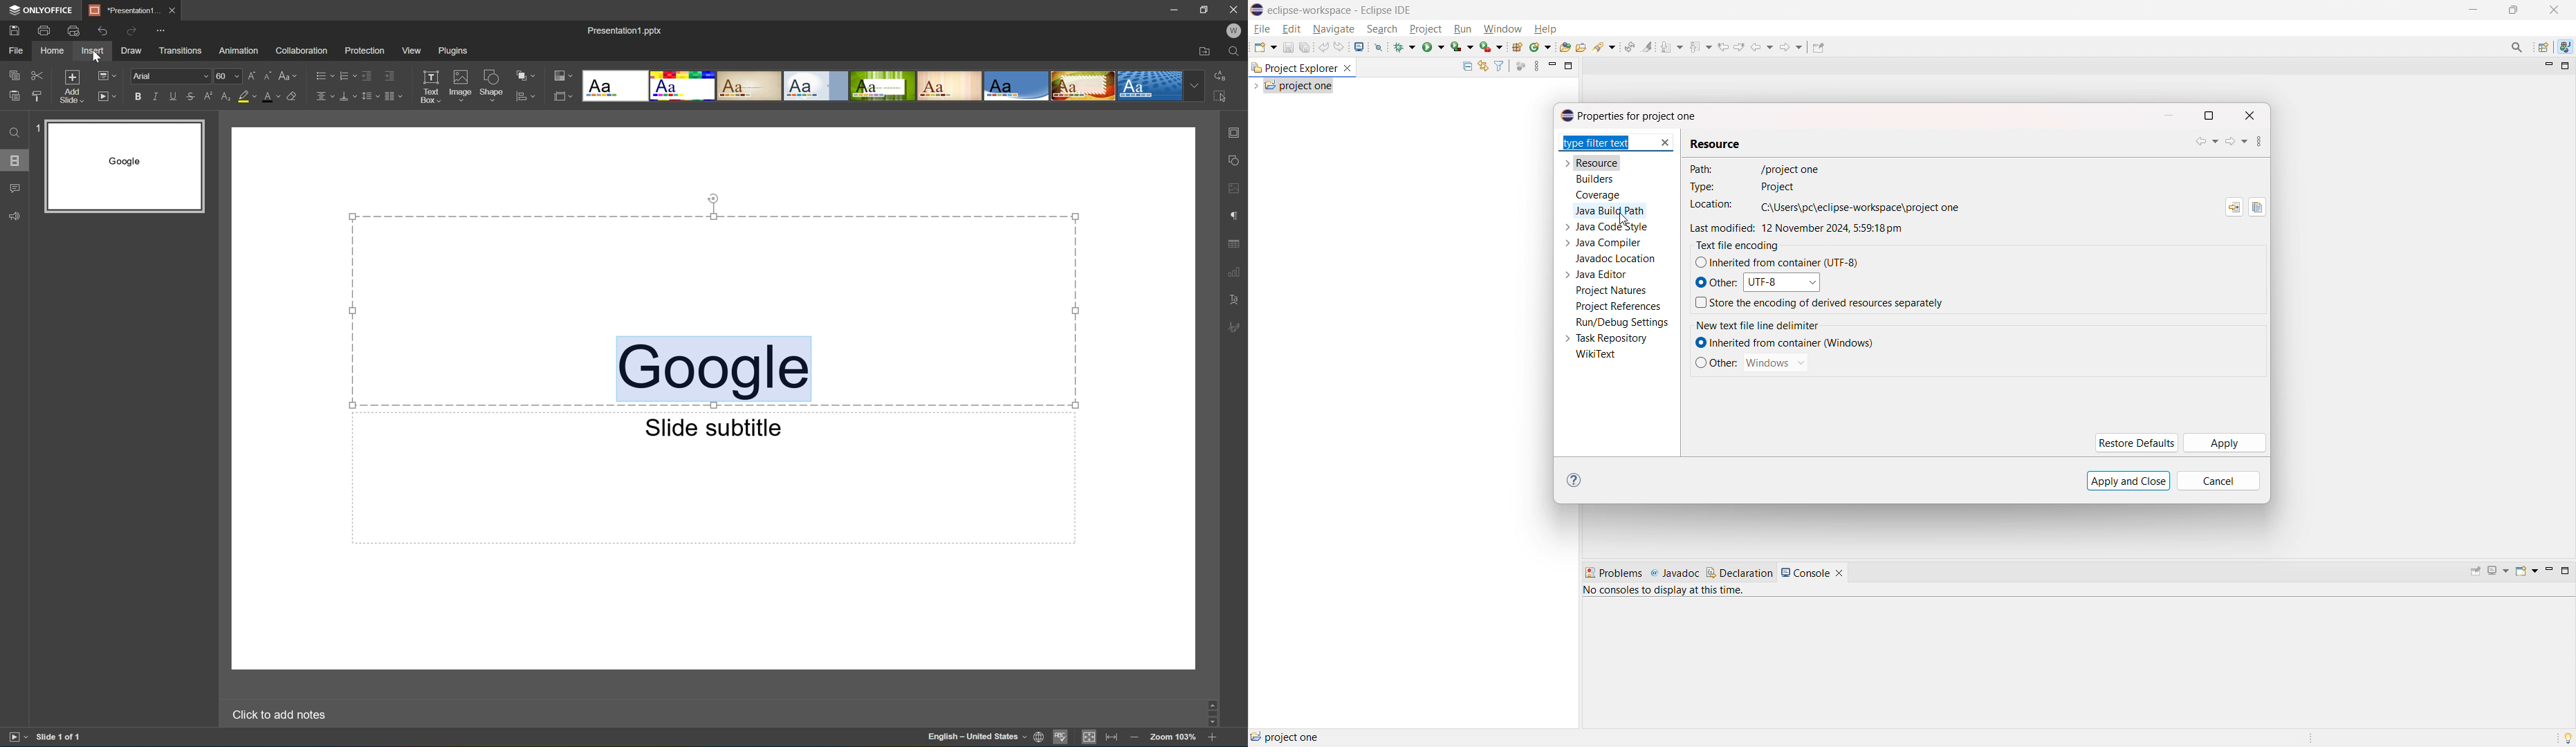  What do you see at coordinates (1213, 712) in the screenshot?
I see `Scroll bar` at bounding box center [1213, 712].